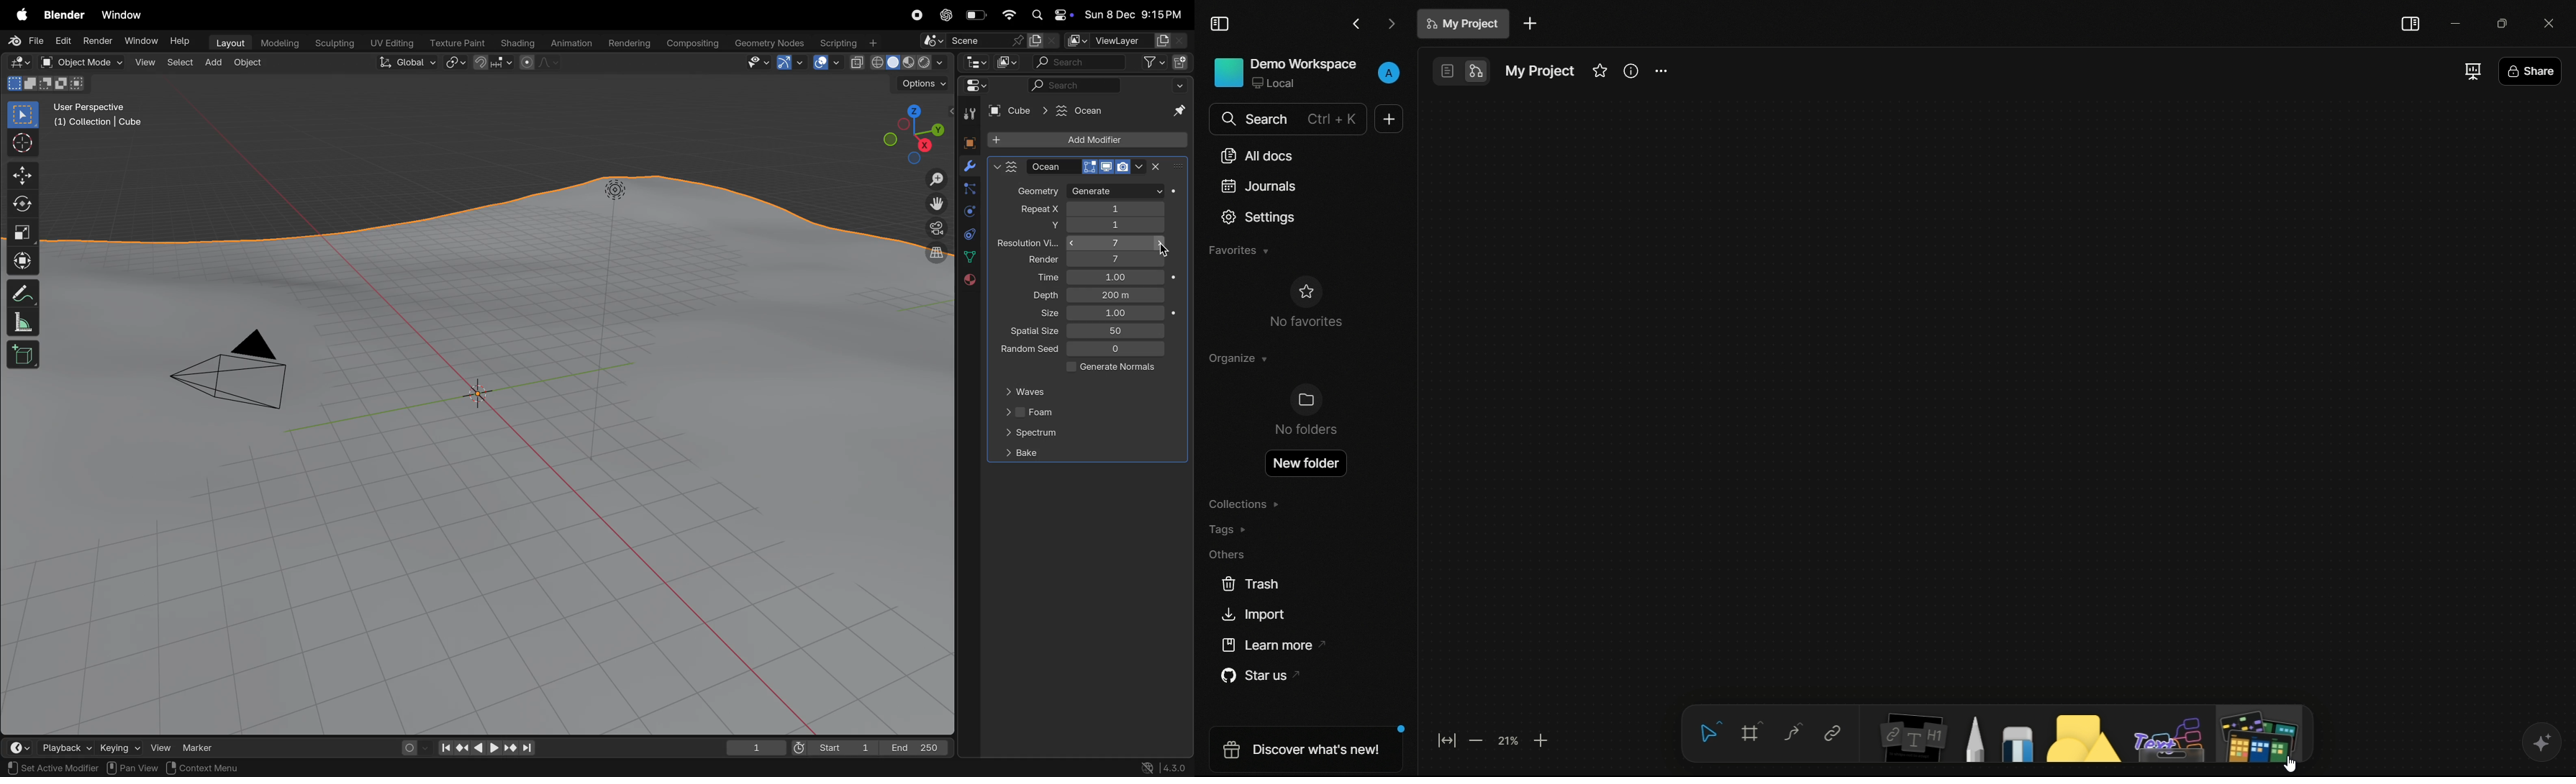 The width and height of the screenshot is (2576, 784). Describe the element at coordinates (969, 191) in the screenshot. I see `particles` at that location.